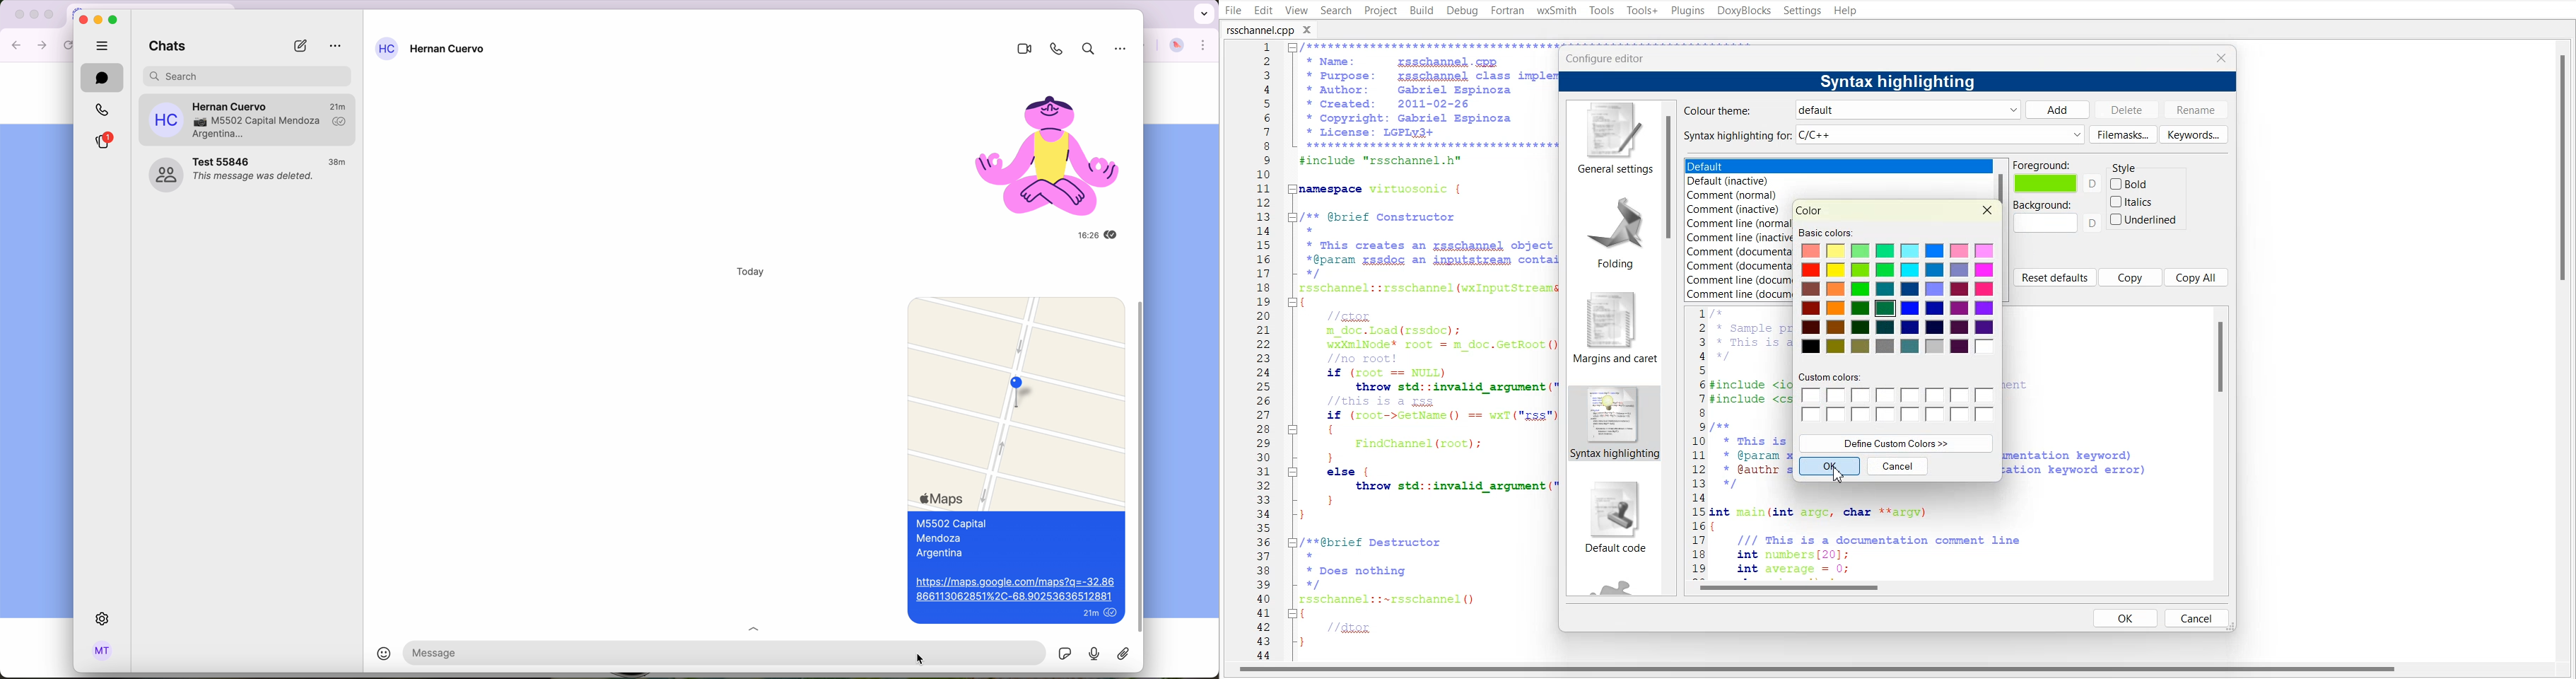  Describe the element at coordinates (1065, 652) in the screenshot. I see `stickers` at that location.